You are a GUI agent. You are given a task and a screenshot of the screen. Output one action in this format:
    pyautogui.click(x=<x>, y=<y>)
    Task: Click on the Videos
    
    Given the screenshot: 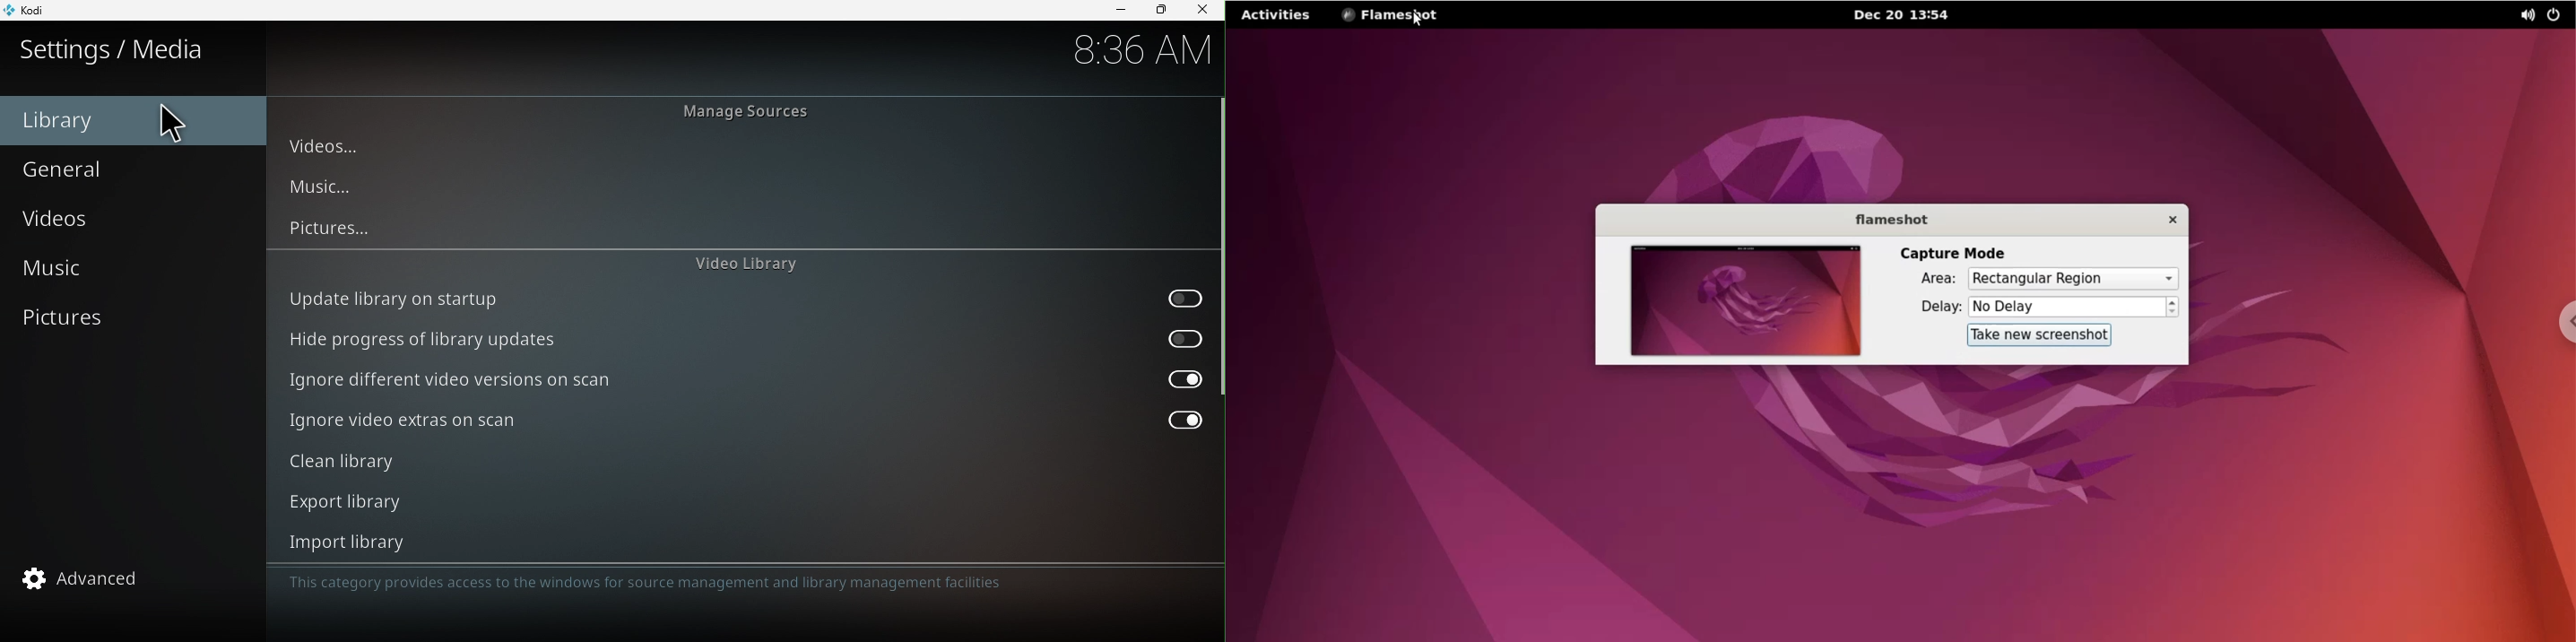 What is the action you would take?
    pyautogui.click(x=334, y=149)
    